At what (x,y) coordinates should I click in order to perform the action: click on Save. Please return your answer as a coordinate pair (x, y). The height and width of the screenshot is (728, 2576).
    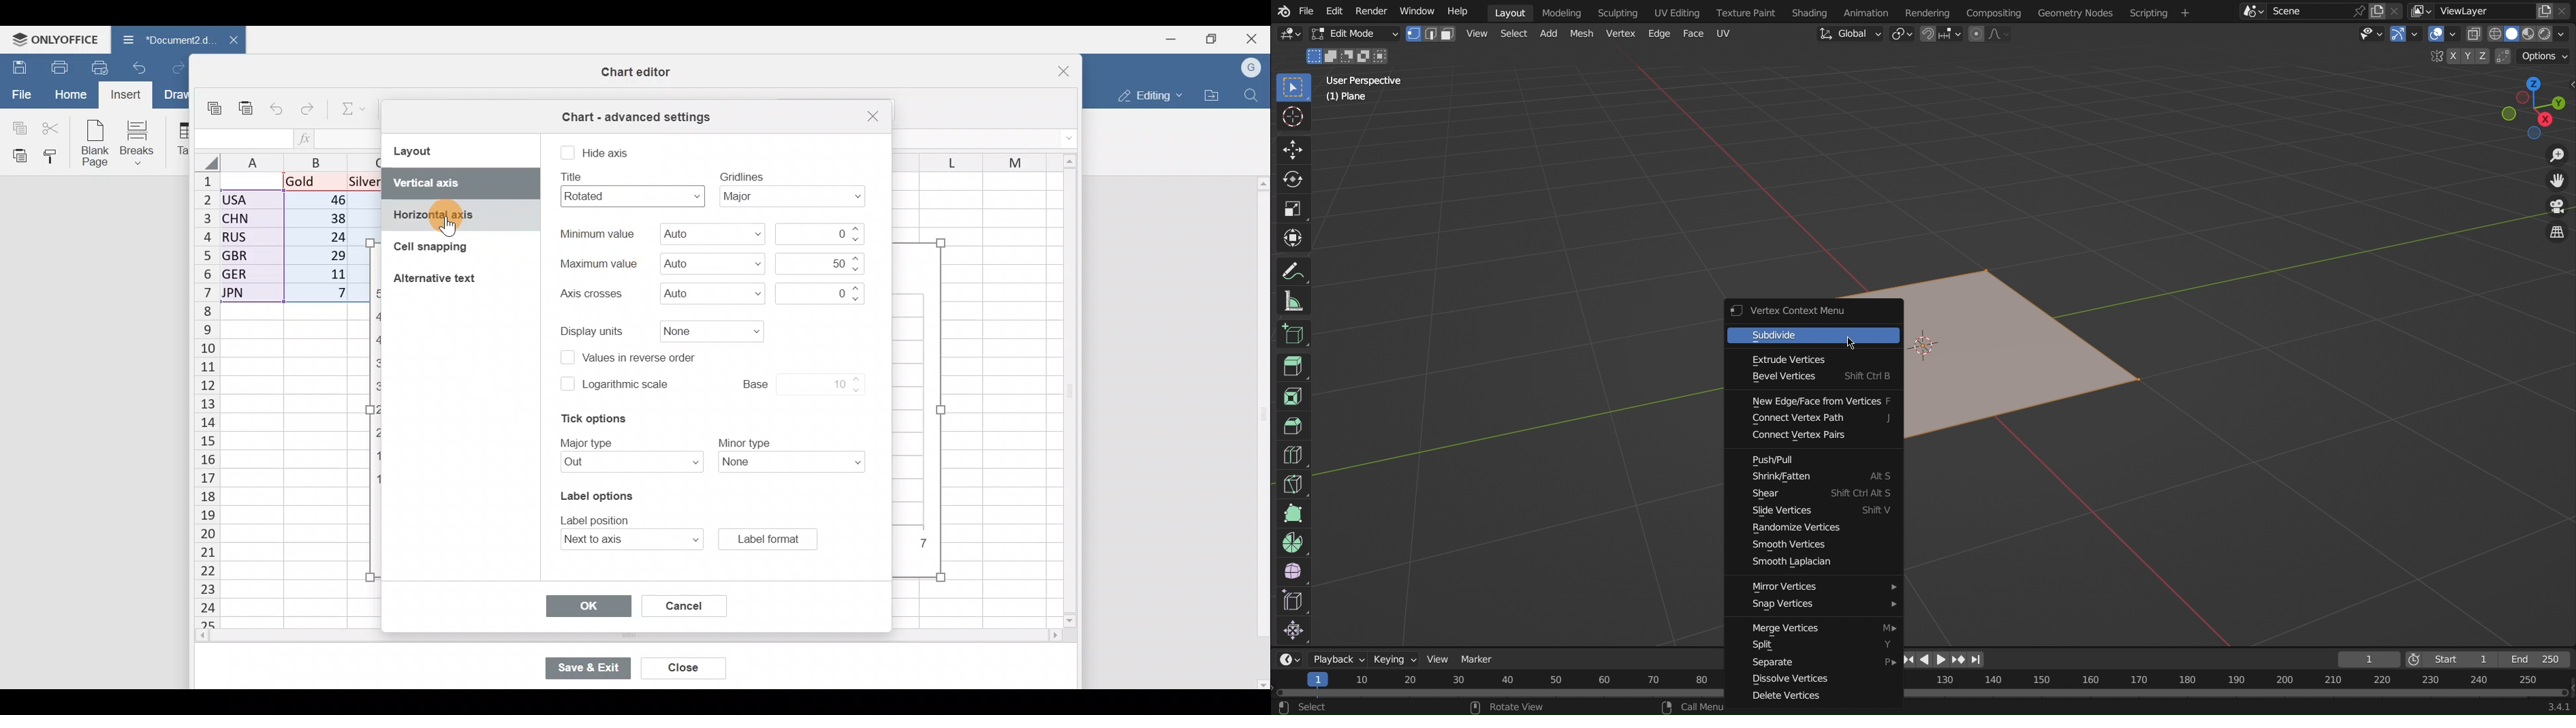
    Looking at the image, I should click on (17, 66).